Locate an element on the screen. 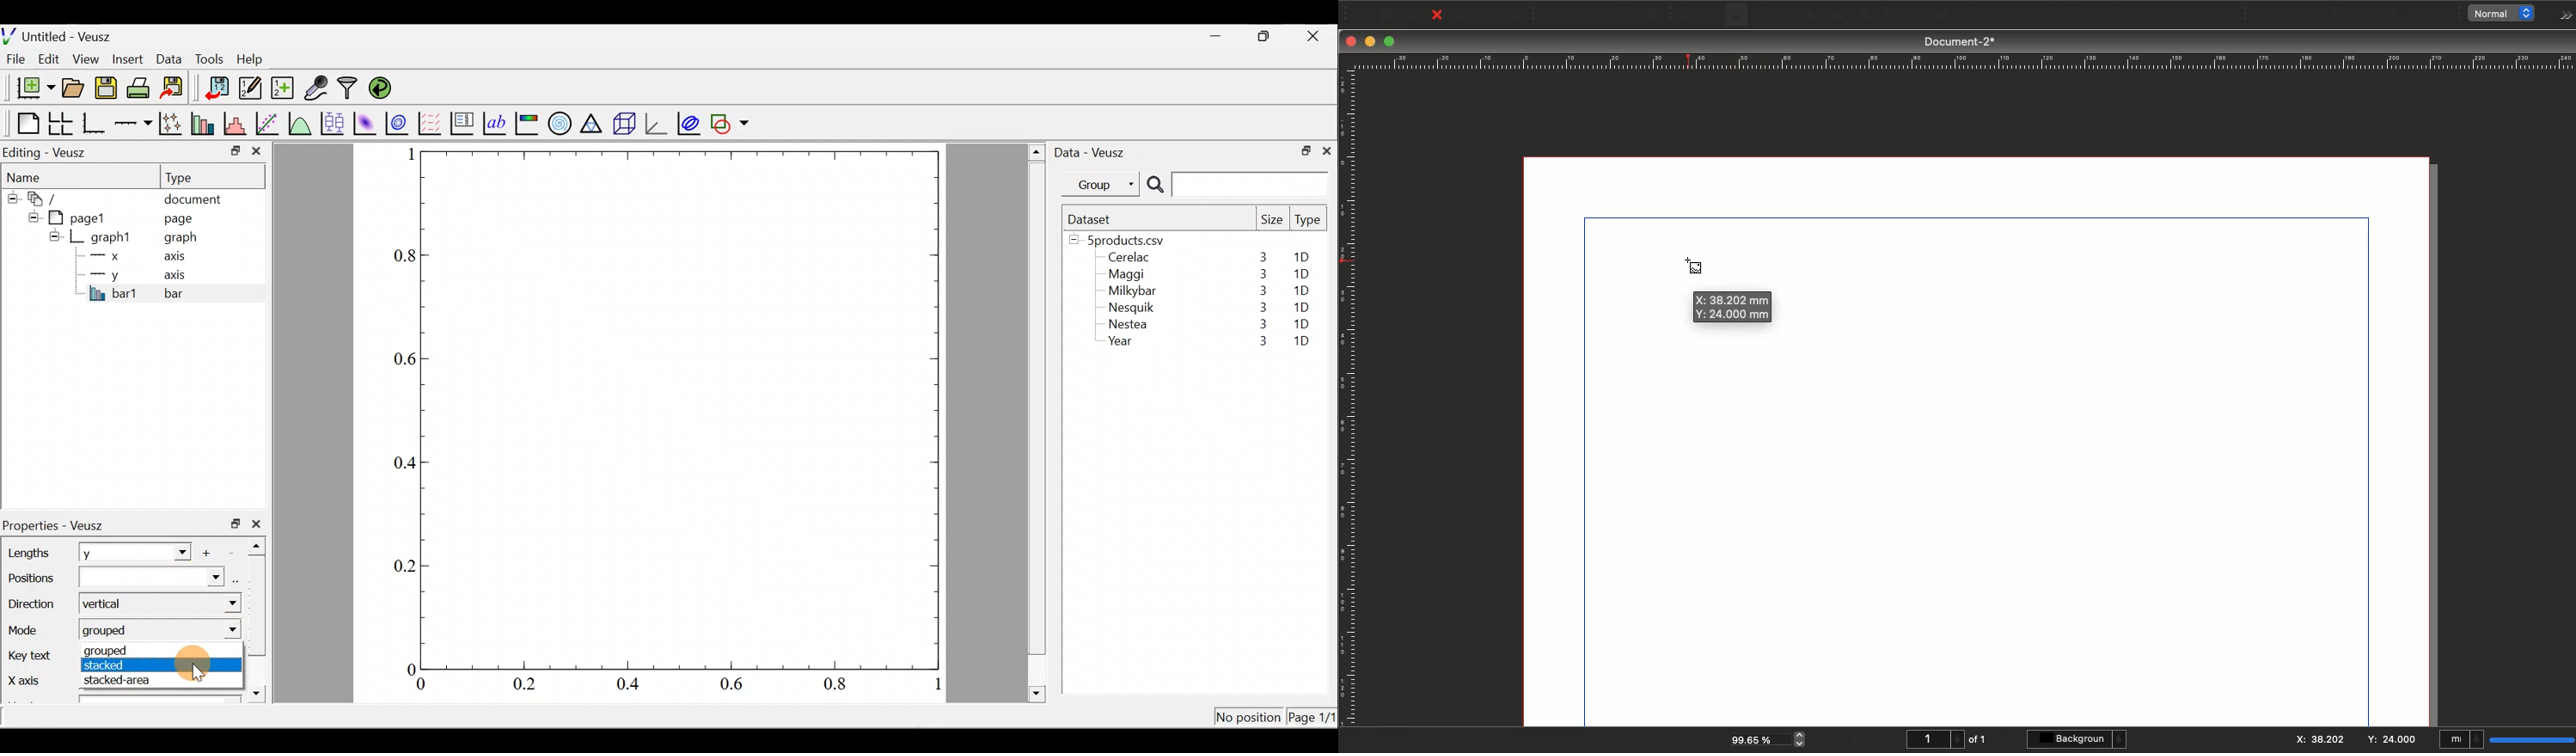  page is located at coordinates (177, 218).